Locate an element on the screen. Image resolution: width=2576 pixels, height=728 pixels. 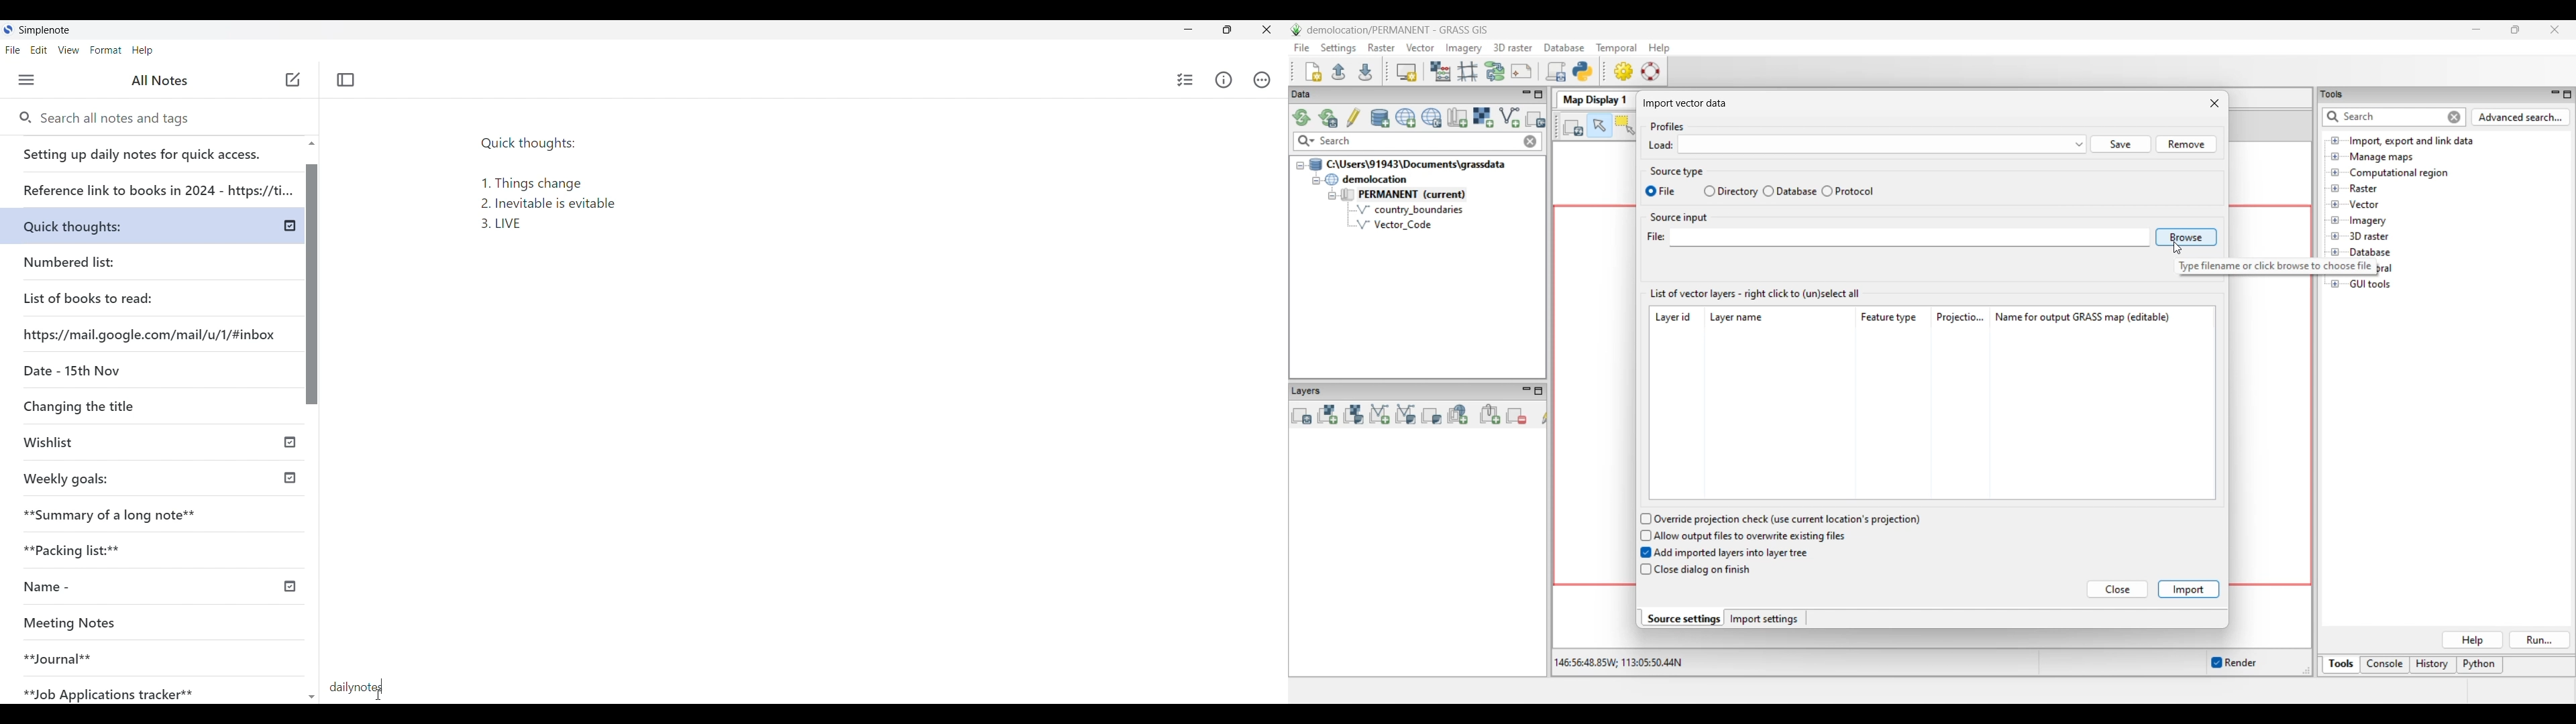
dailynotes is located at coordinates (362, 686).